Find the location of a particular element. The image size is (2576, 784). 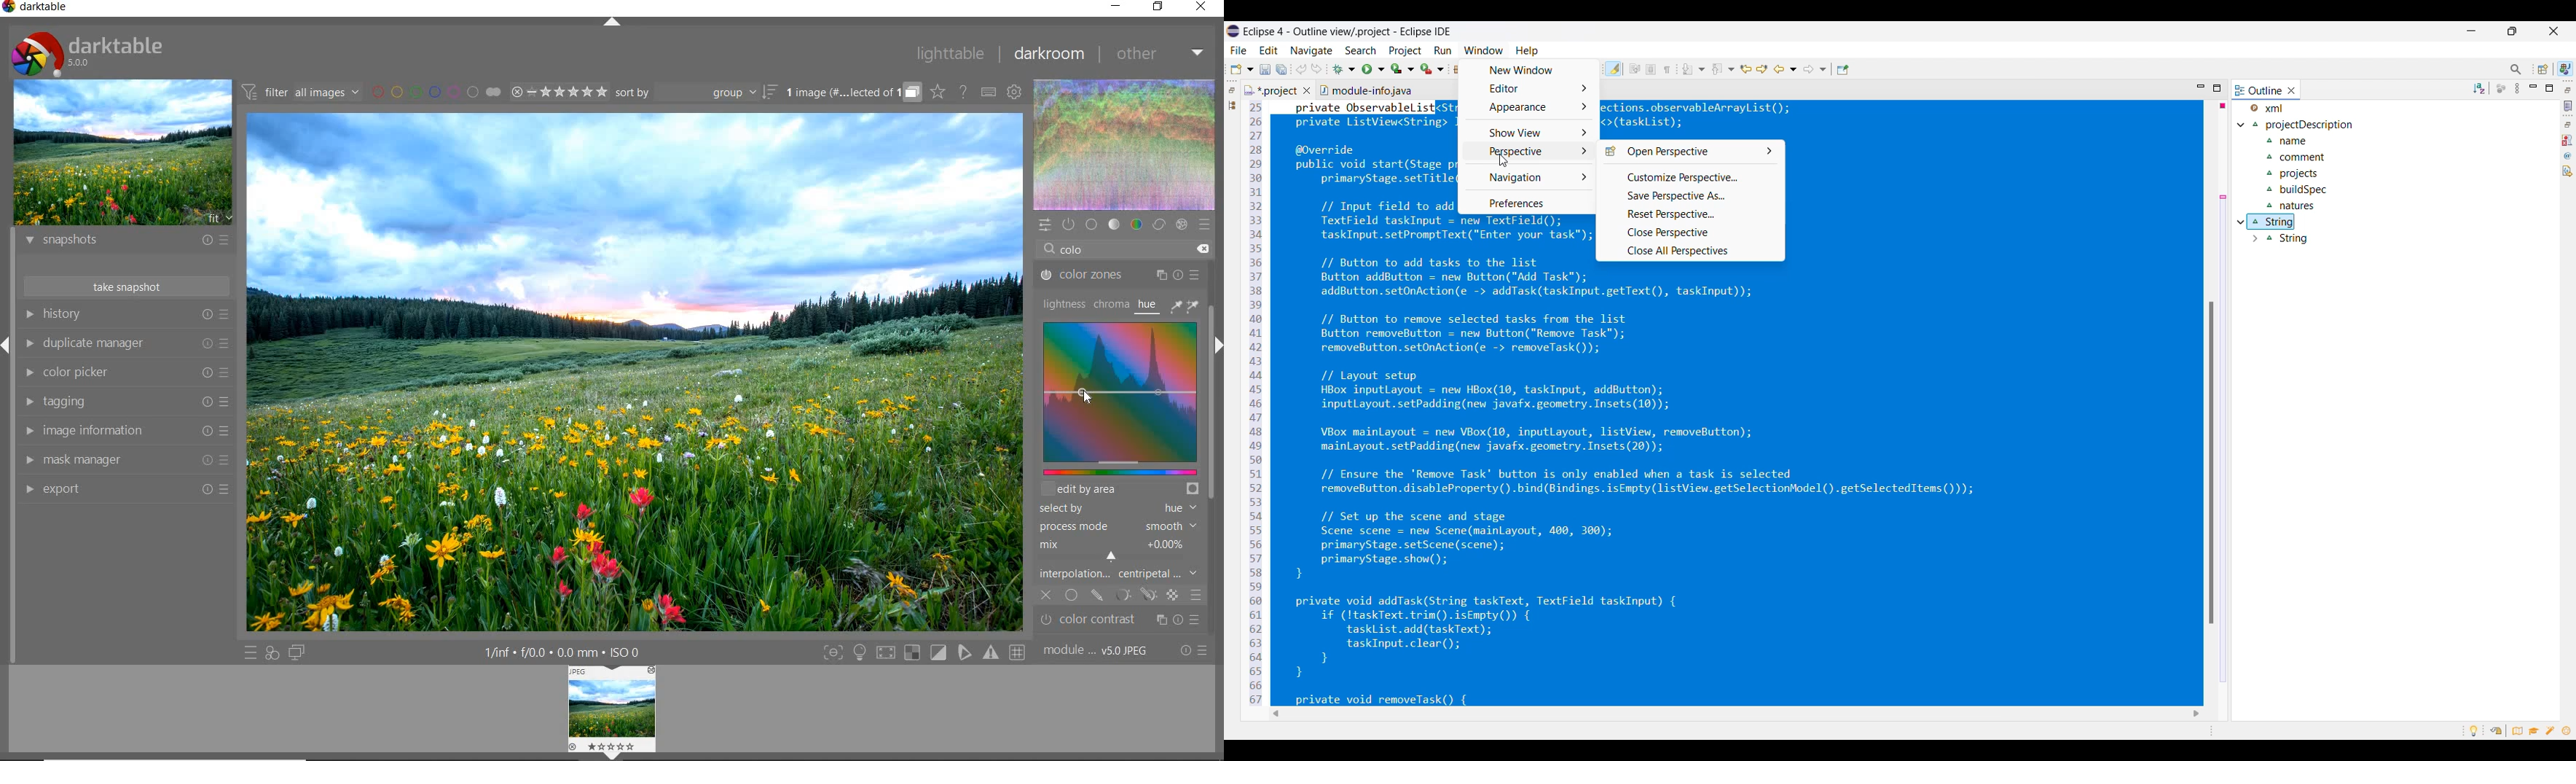

color zones is located at coordinates (1120, 277).